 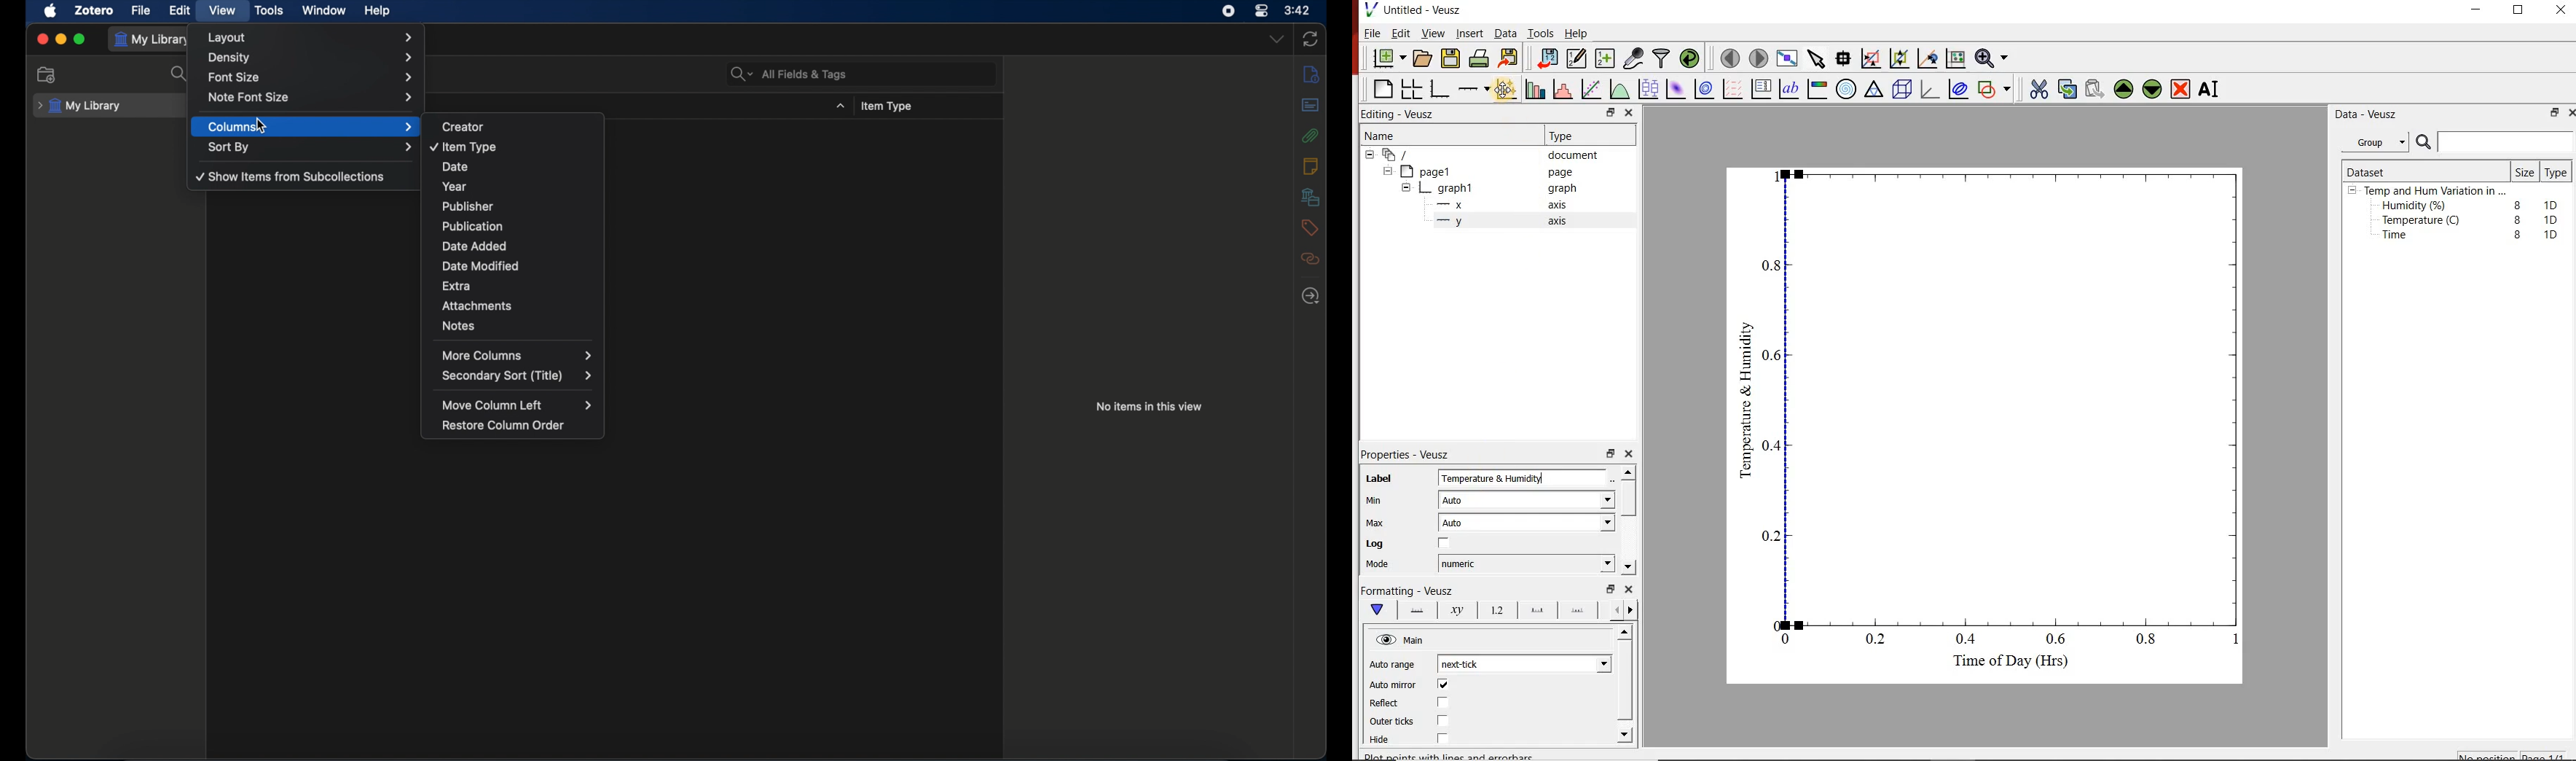 I want to click on Auto, so click(x=1460, y=501).